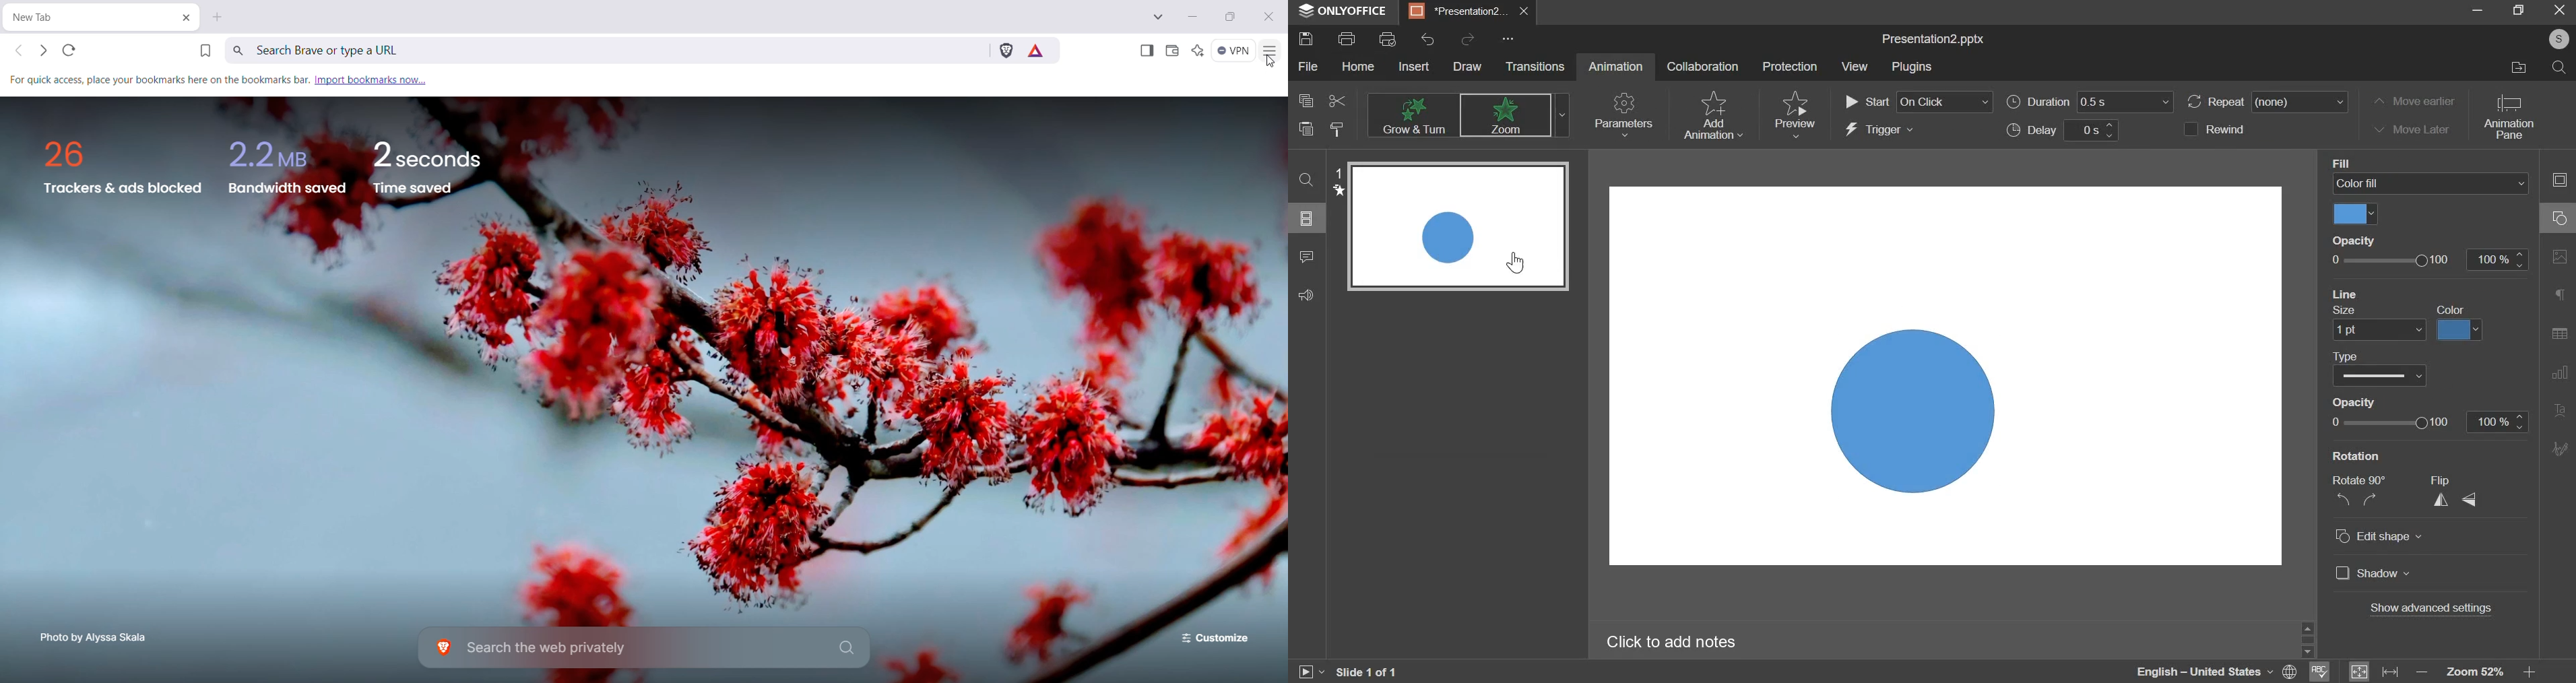 The image size is (2576, 700). Describe the element at coordinates (1429, 40) in the screenshot. I see `undo` at that location.